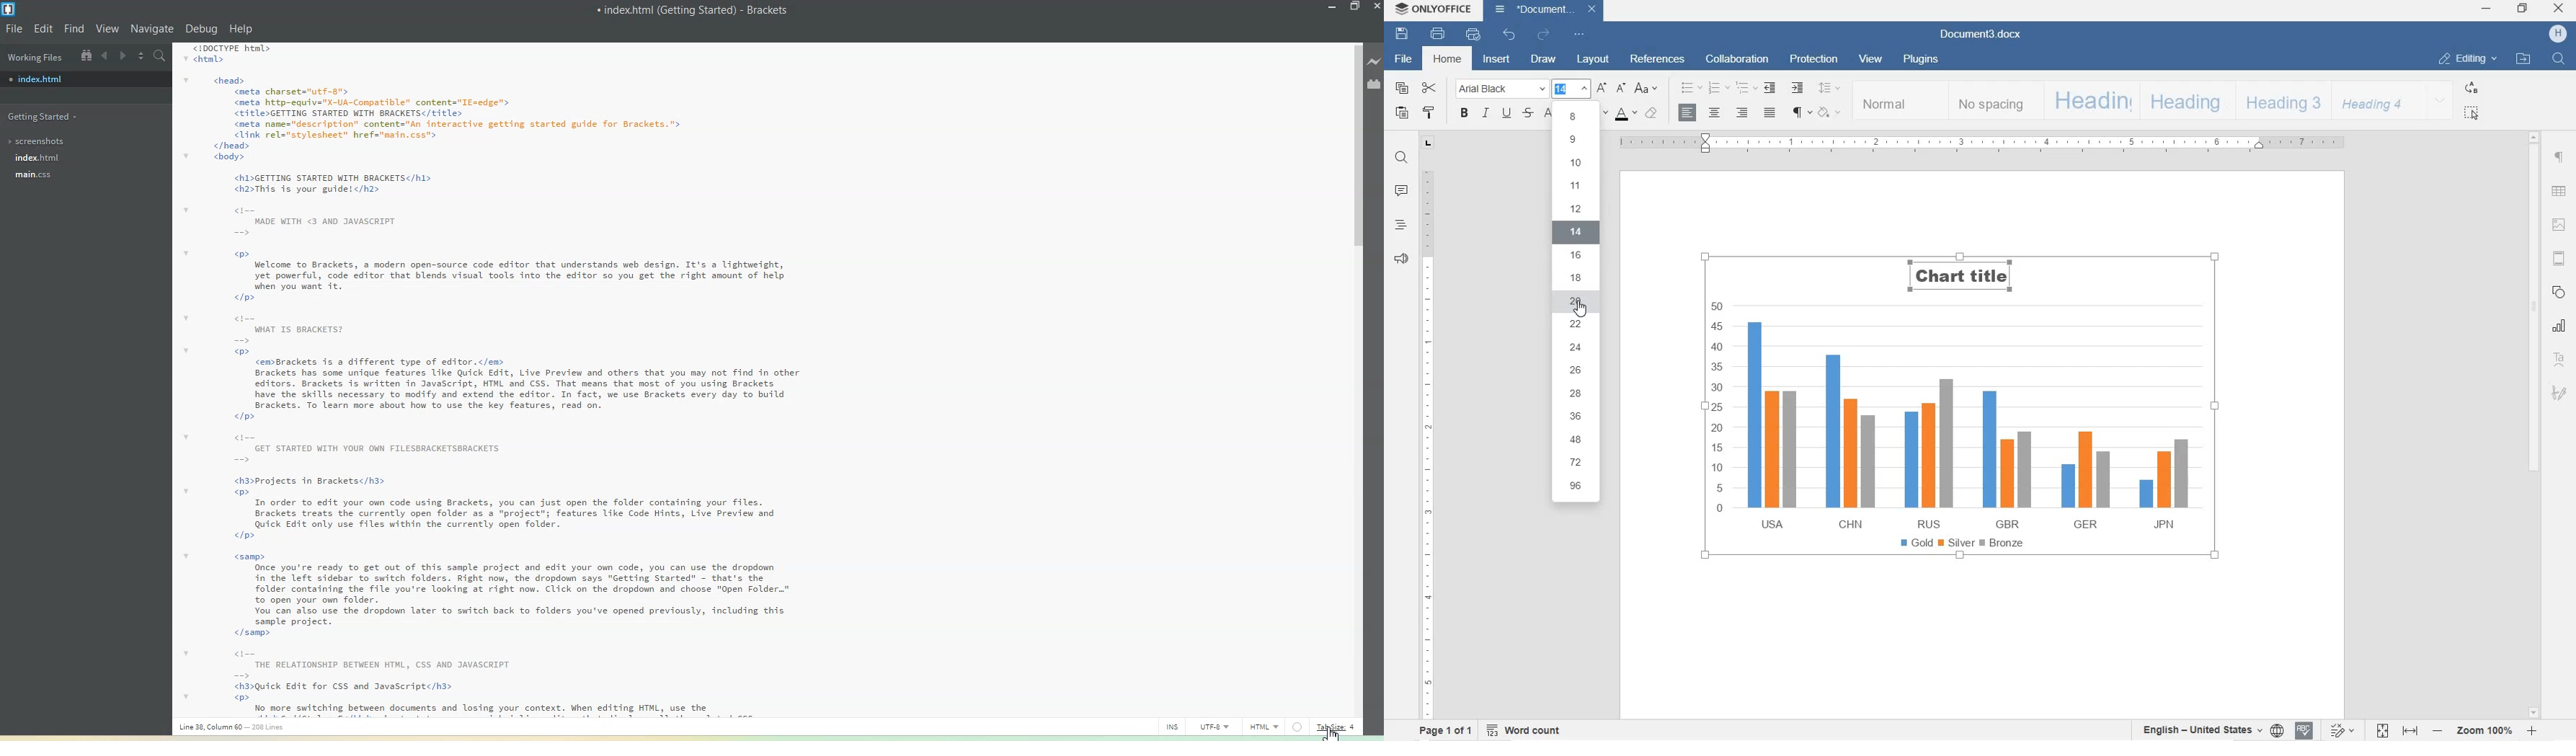 Image resolution: width=2576 pixels, height=756 pixels. I want to click on PASTE, so click(1402, 113).